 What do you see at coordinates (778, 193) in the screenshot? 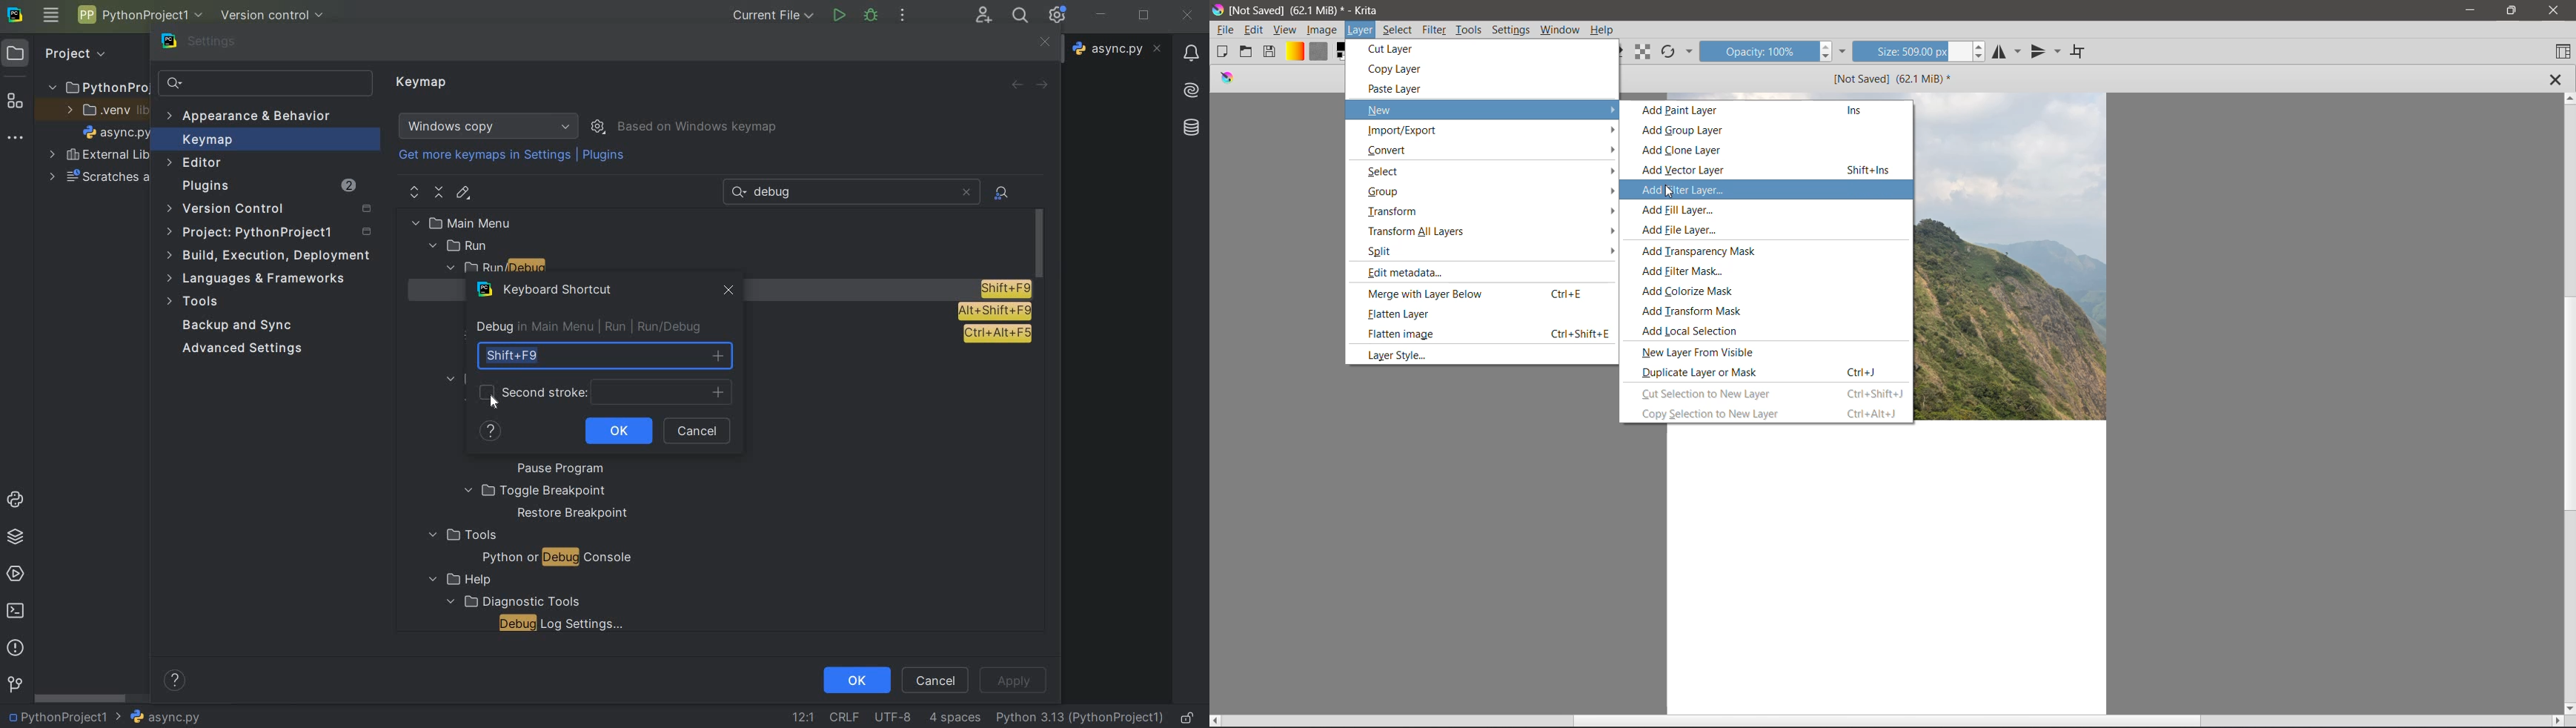
I see `text` at bounding box center [778, 193].